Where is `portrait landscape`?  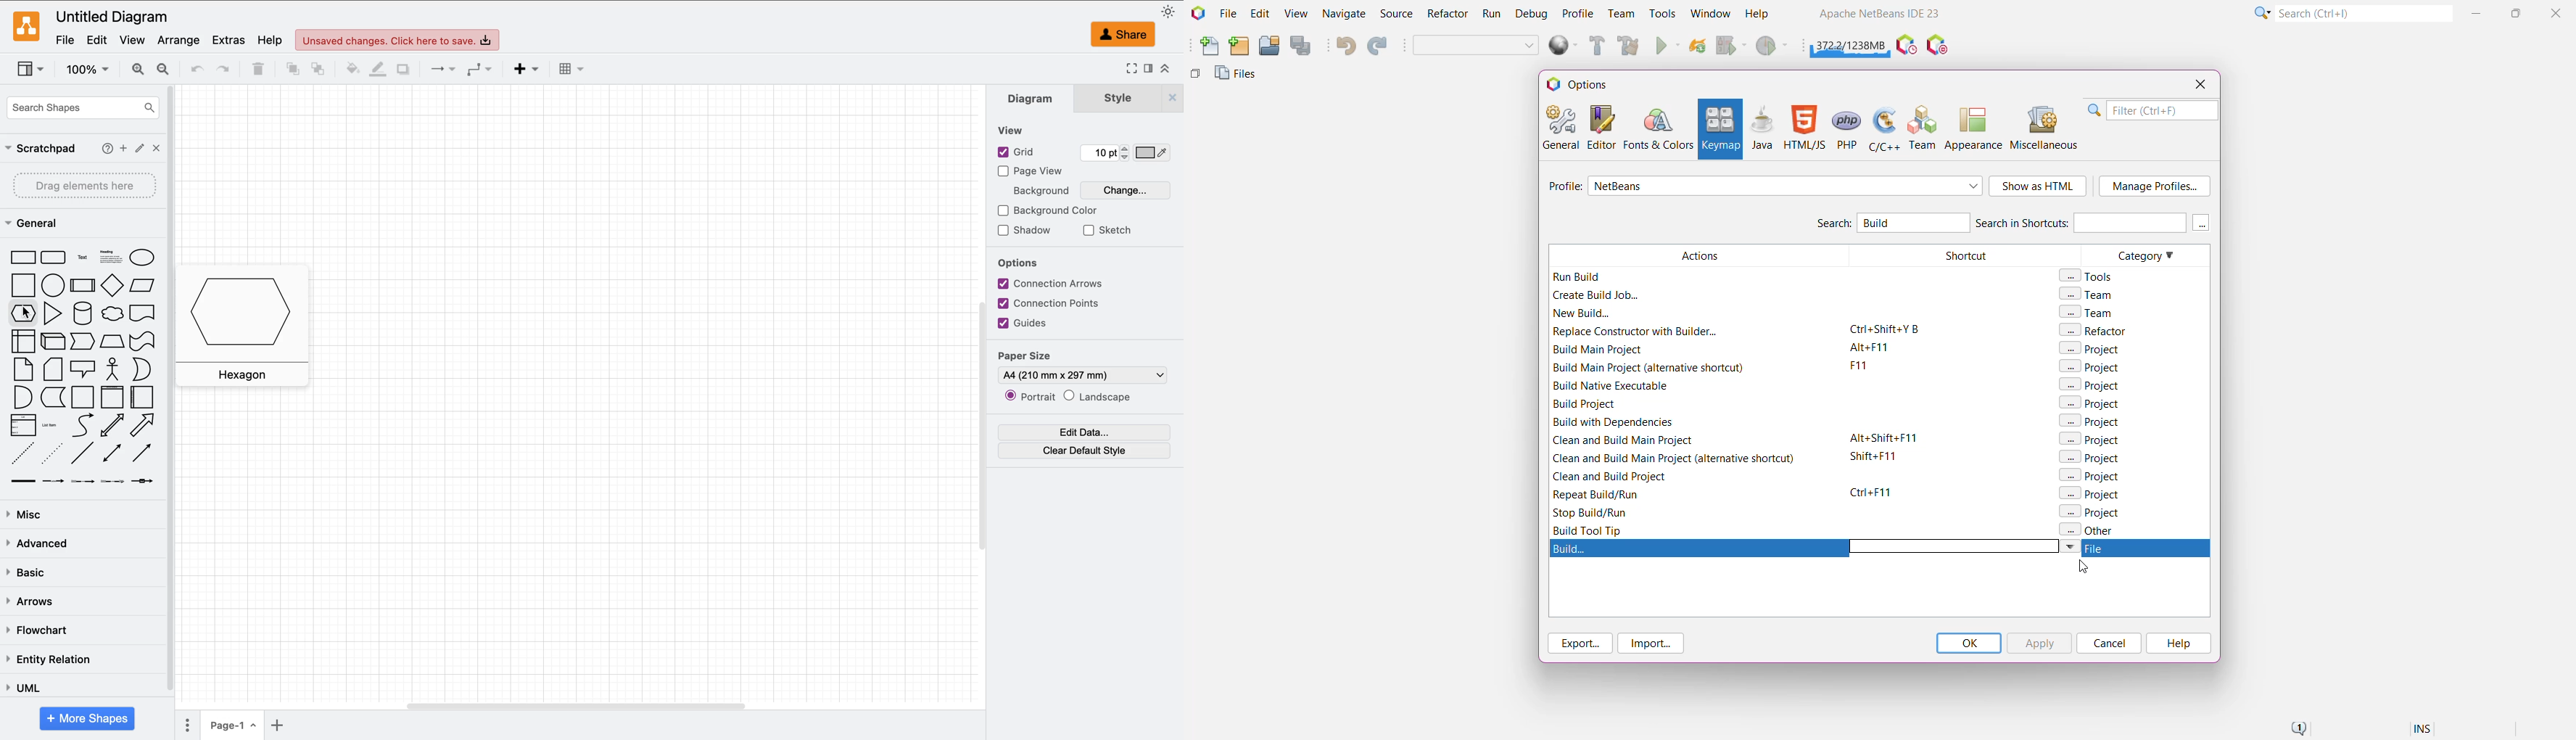
portrait landscape is located at coordinates (1069, 396).